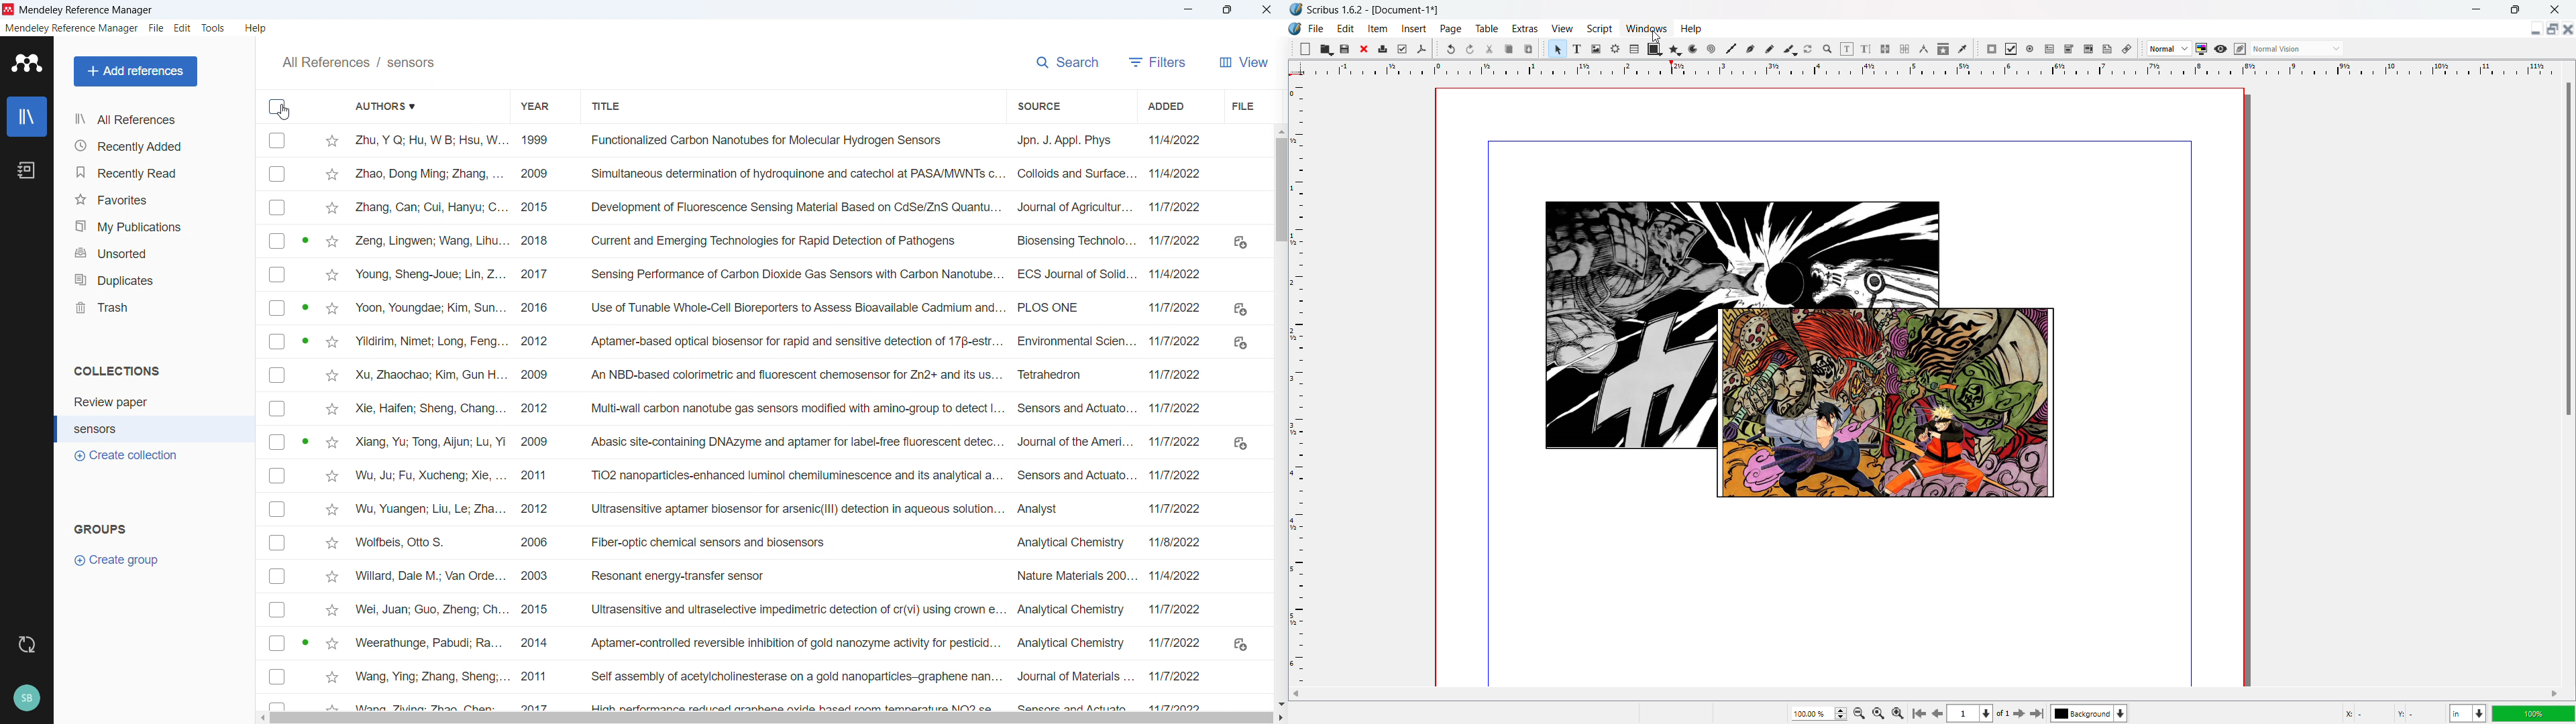 Image resolution: width=2576 pixels, height=728 pixels. Describe the element at coordinates (1803, 352) in the screenshot. I see `objects` at that location.